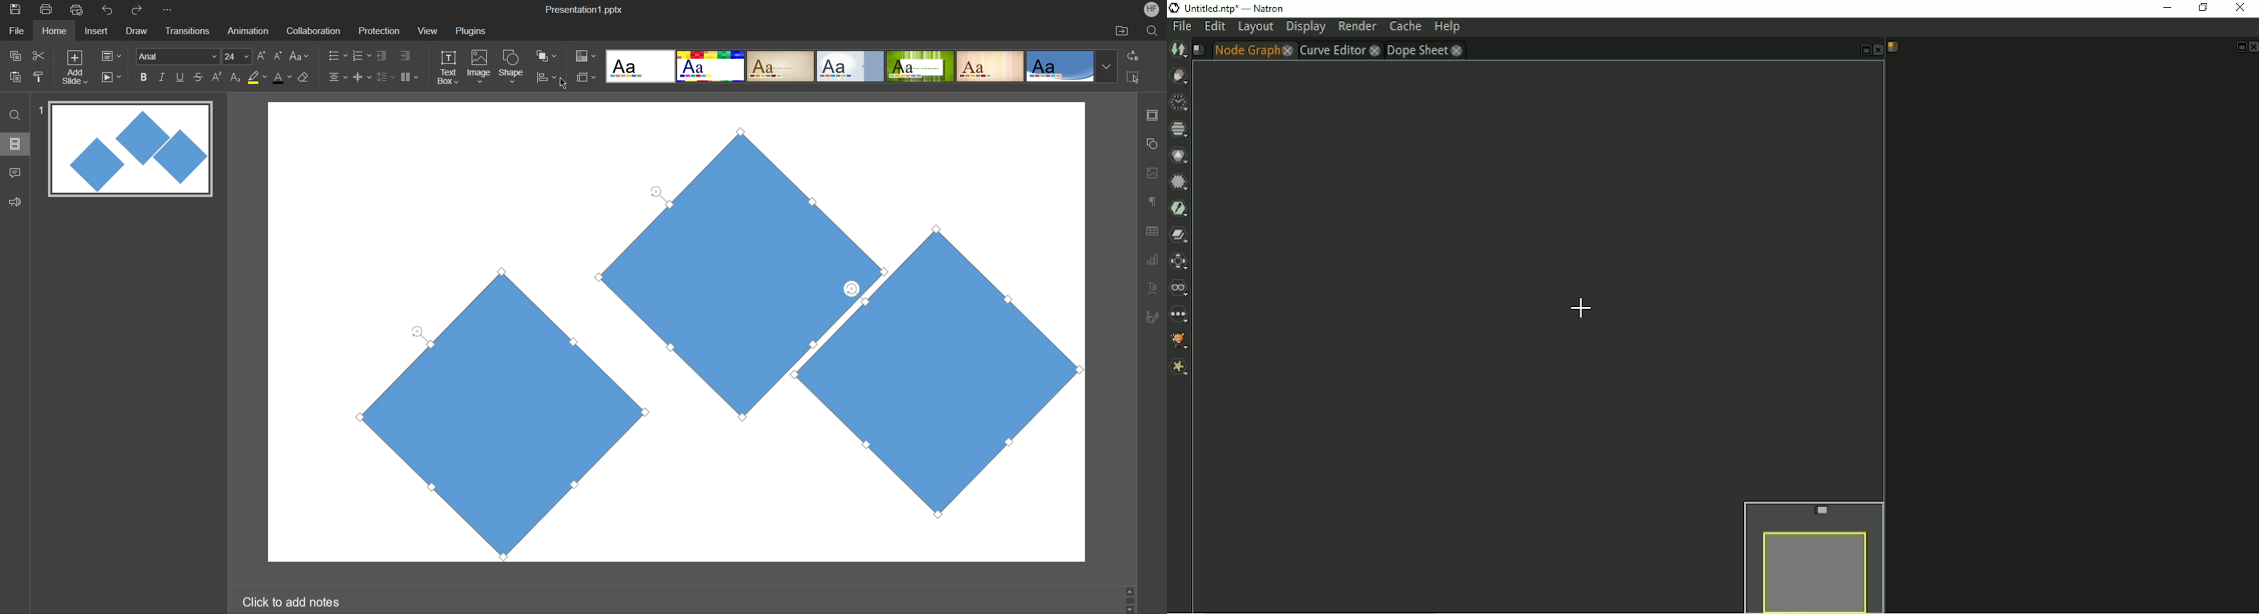 The image size is (2268, 616). Describe the element at coordinates (54, 31) in the screenshot. I see `Home` at that location.